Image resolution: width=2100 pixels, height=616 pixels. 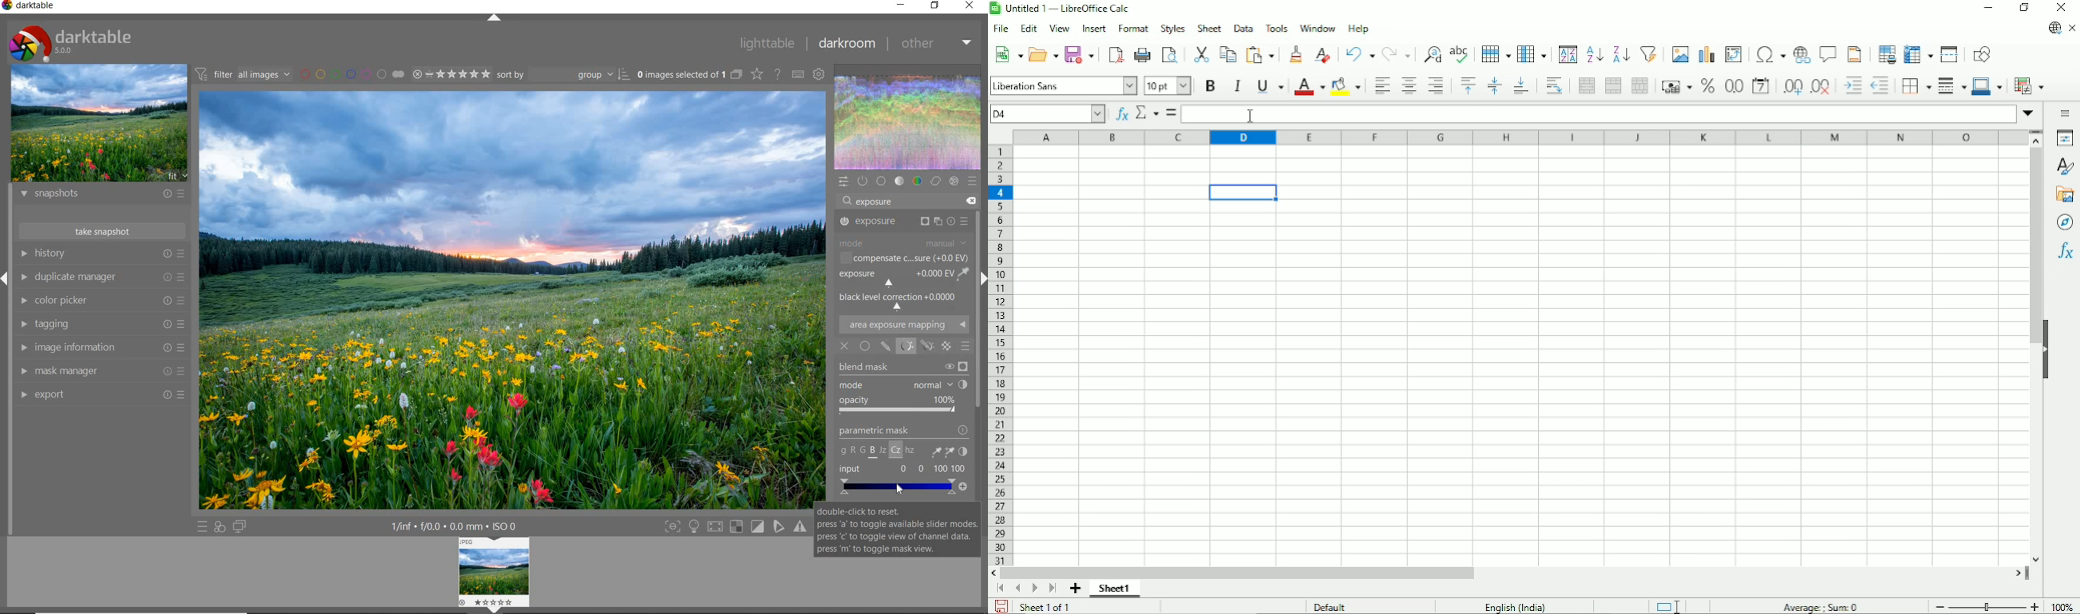 What do you see at coordinates (219, 528) in the screenshot?
I see `quick access for applying any of your styles` at bounding box center [219, 528].